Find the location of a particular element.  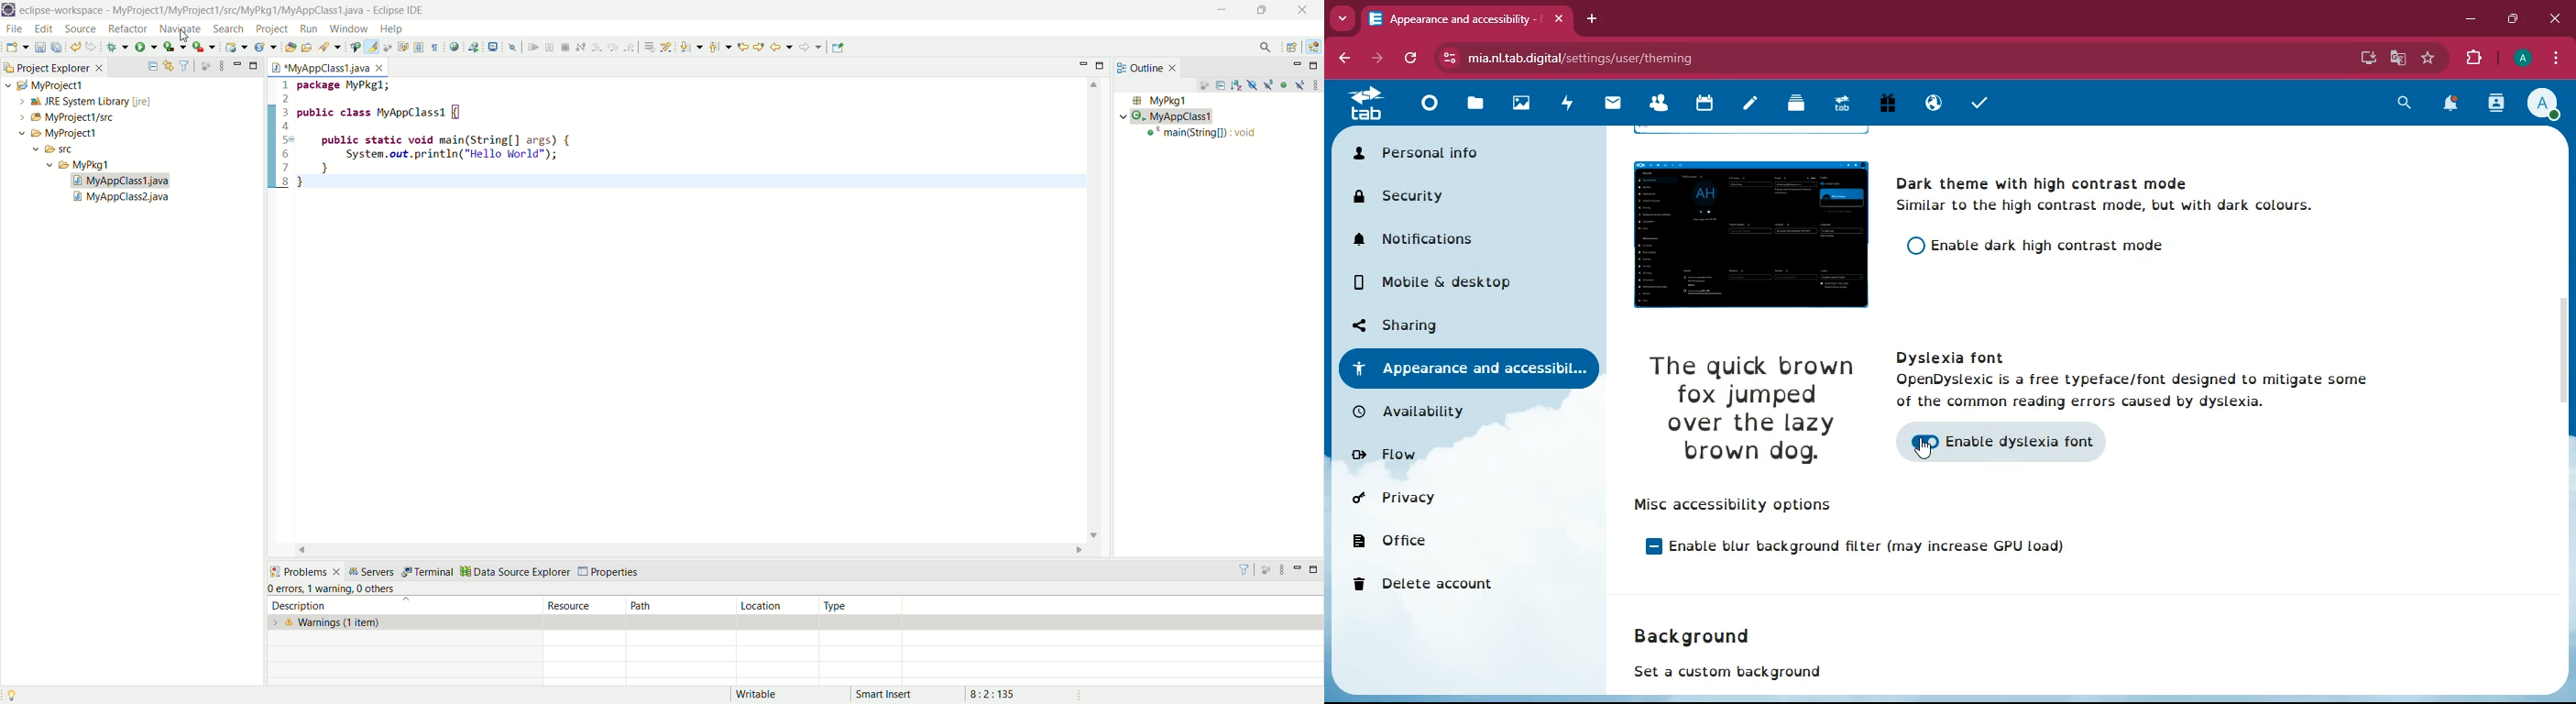

1 package MyPkg1; 2 3 public class MyAppClass1 { 4 5 public static void main(String[] args) {6 System. out.println(*Hello World");7 }8} is located at coordinates (460, 133).